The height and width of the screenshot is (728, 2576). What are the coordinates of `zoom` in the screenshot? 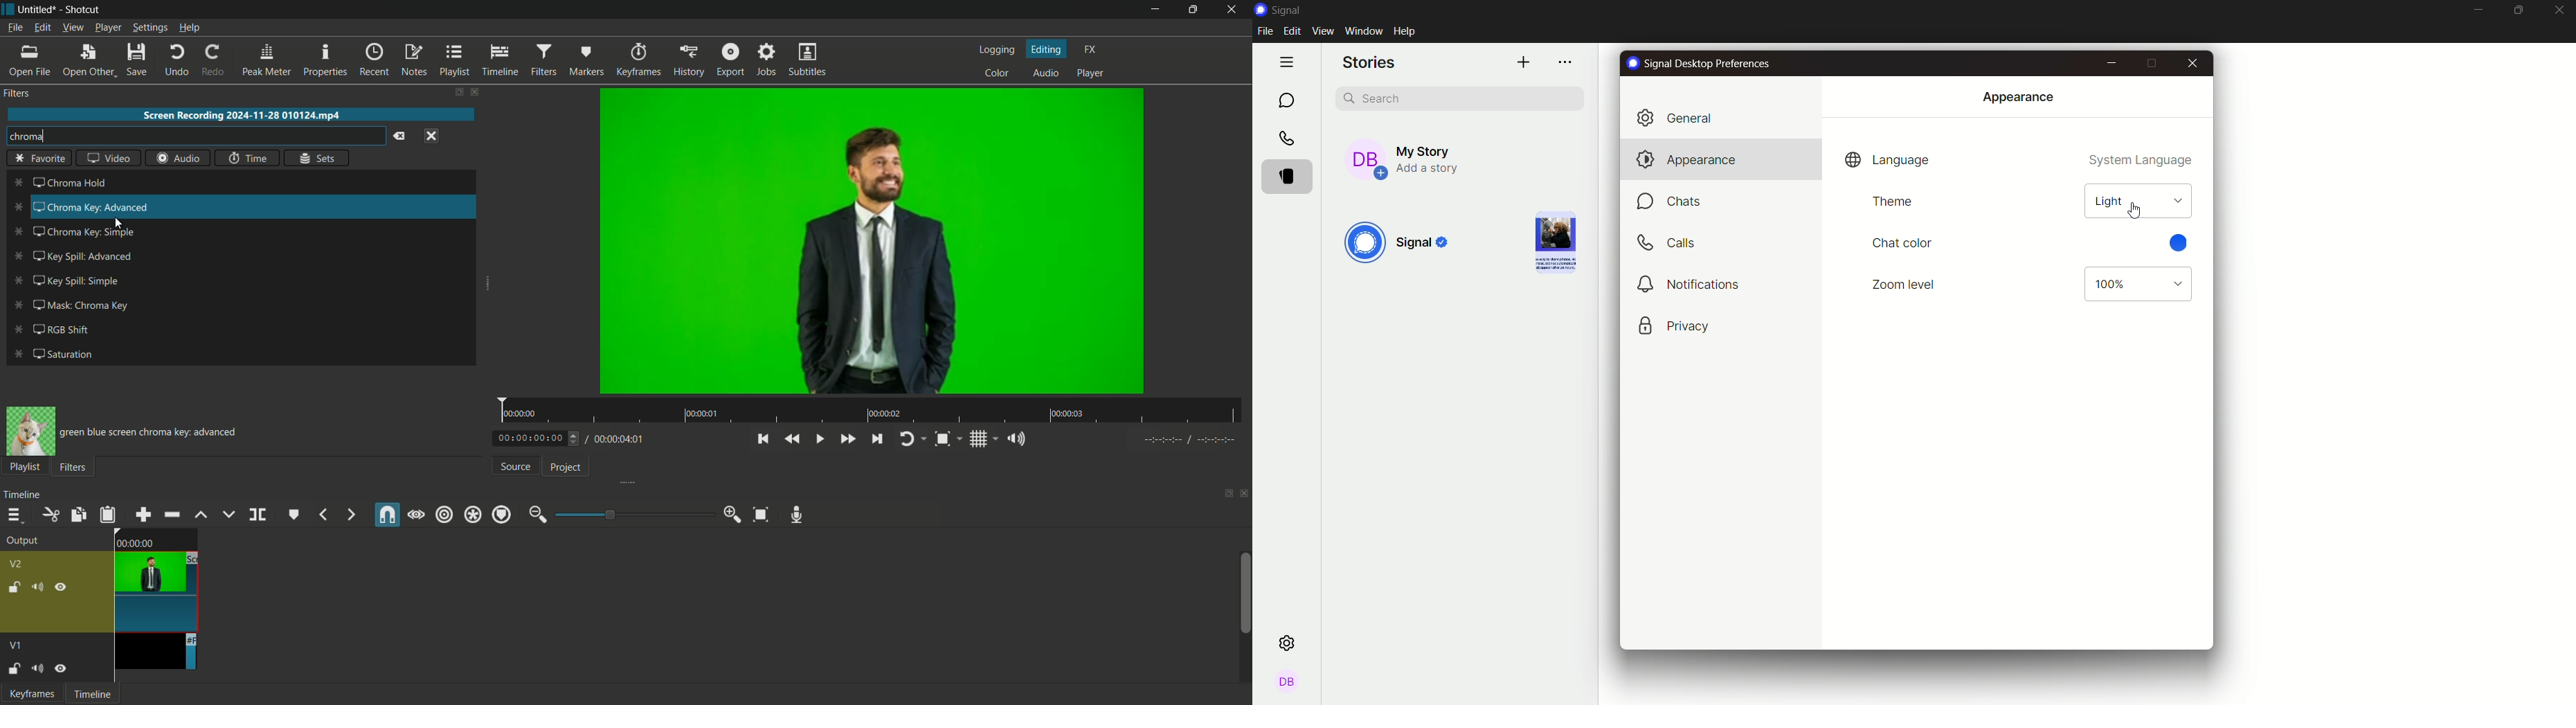 It's located at (2136, 285).